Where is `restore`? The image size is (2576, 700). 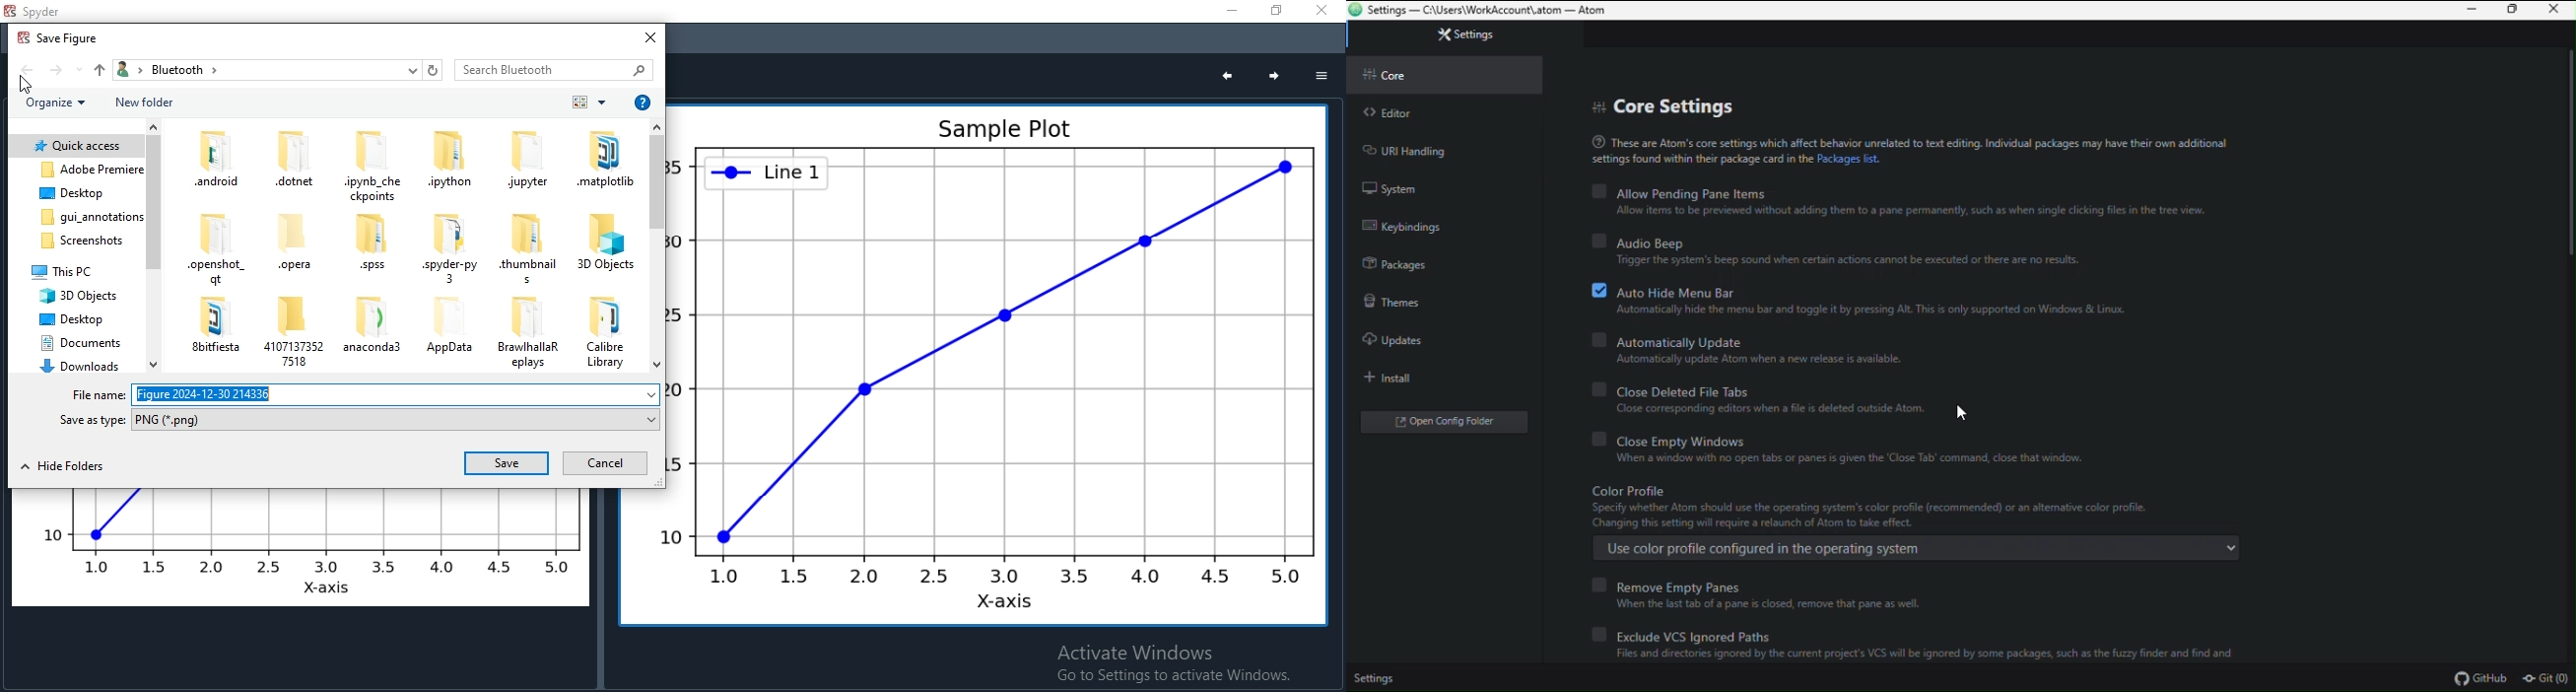 restore is located at coordinates (2515, 11).